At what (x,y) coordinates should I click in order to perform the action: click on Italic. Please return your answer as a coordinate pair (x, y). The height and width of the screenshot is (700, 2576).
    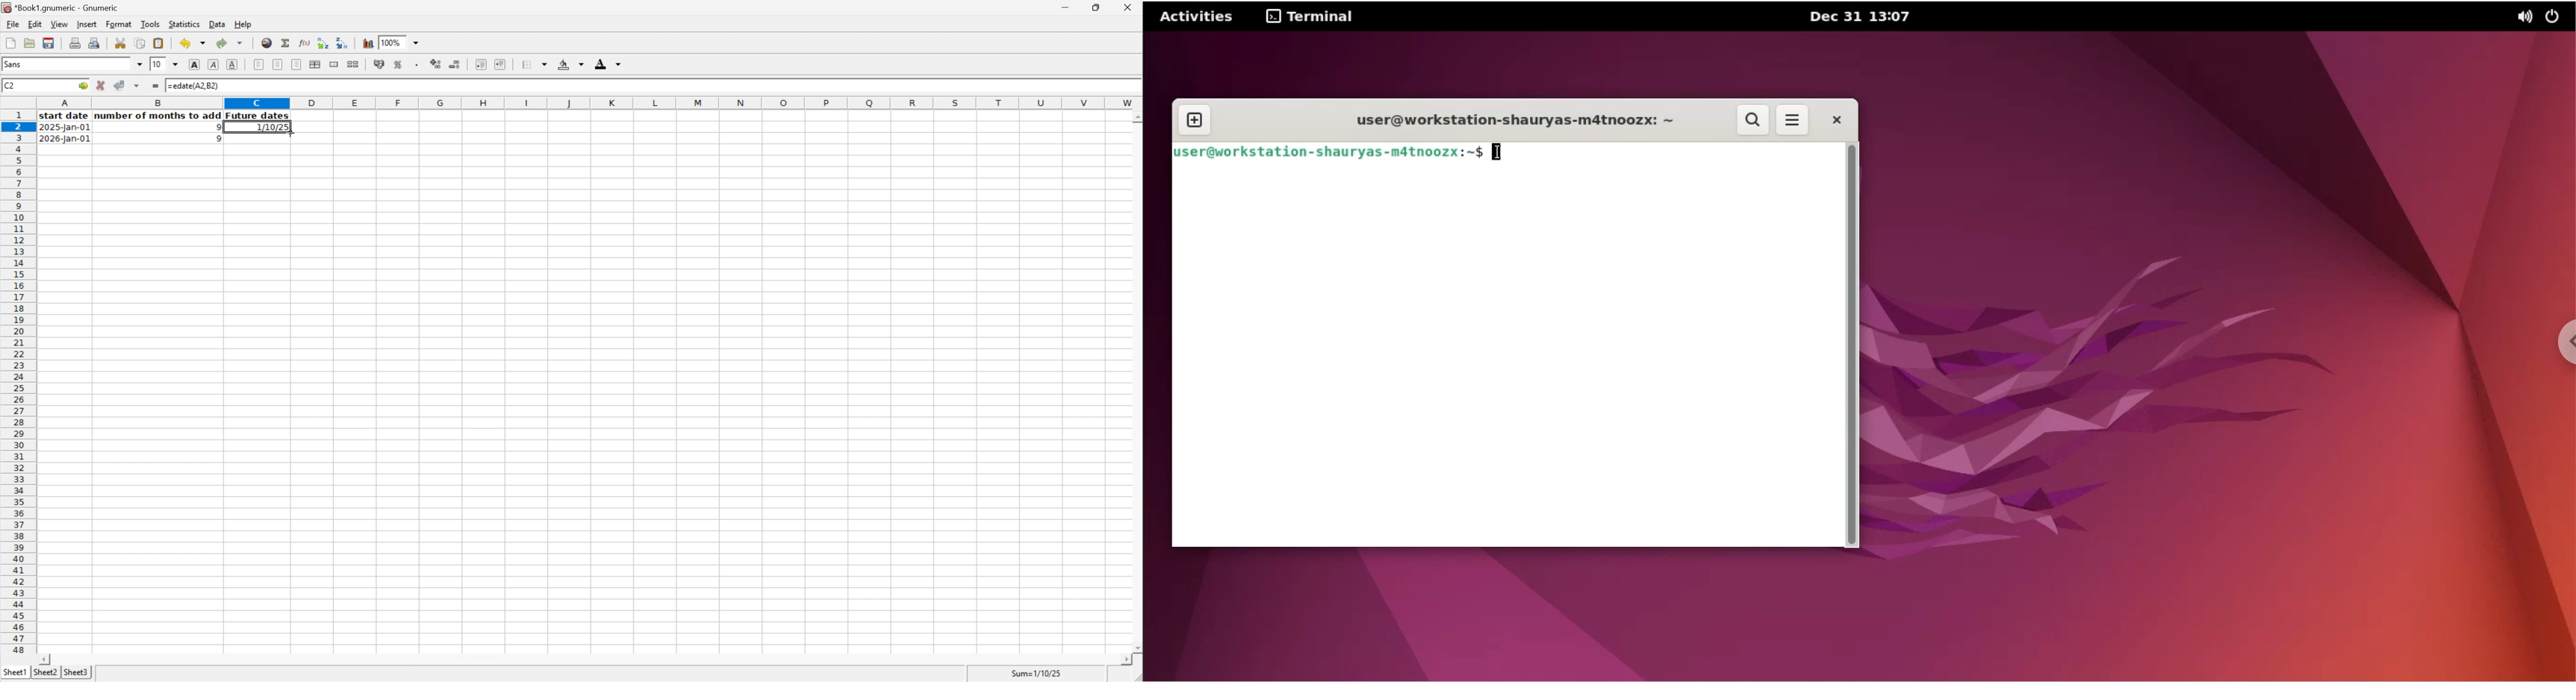
    Looking at the image, I should click on (213, 64).